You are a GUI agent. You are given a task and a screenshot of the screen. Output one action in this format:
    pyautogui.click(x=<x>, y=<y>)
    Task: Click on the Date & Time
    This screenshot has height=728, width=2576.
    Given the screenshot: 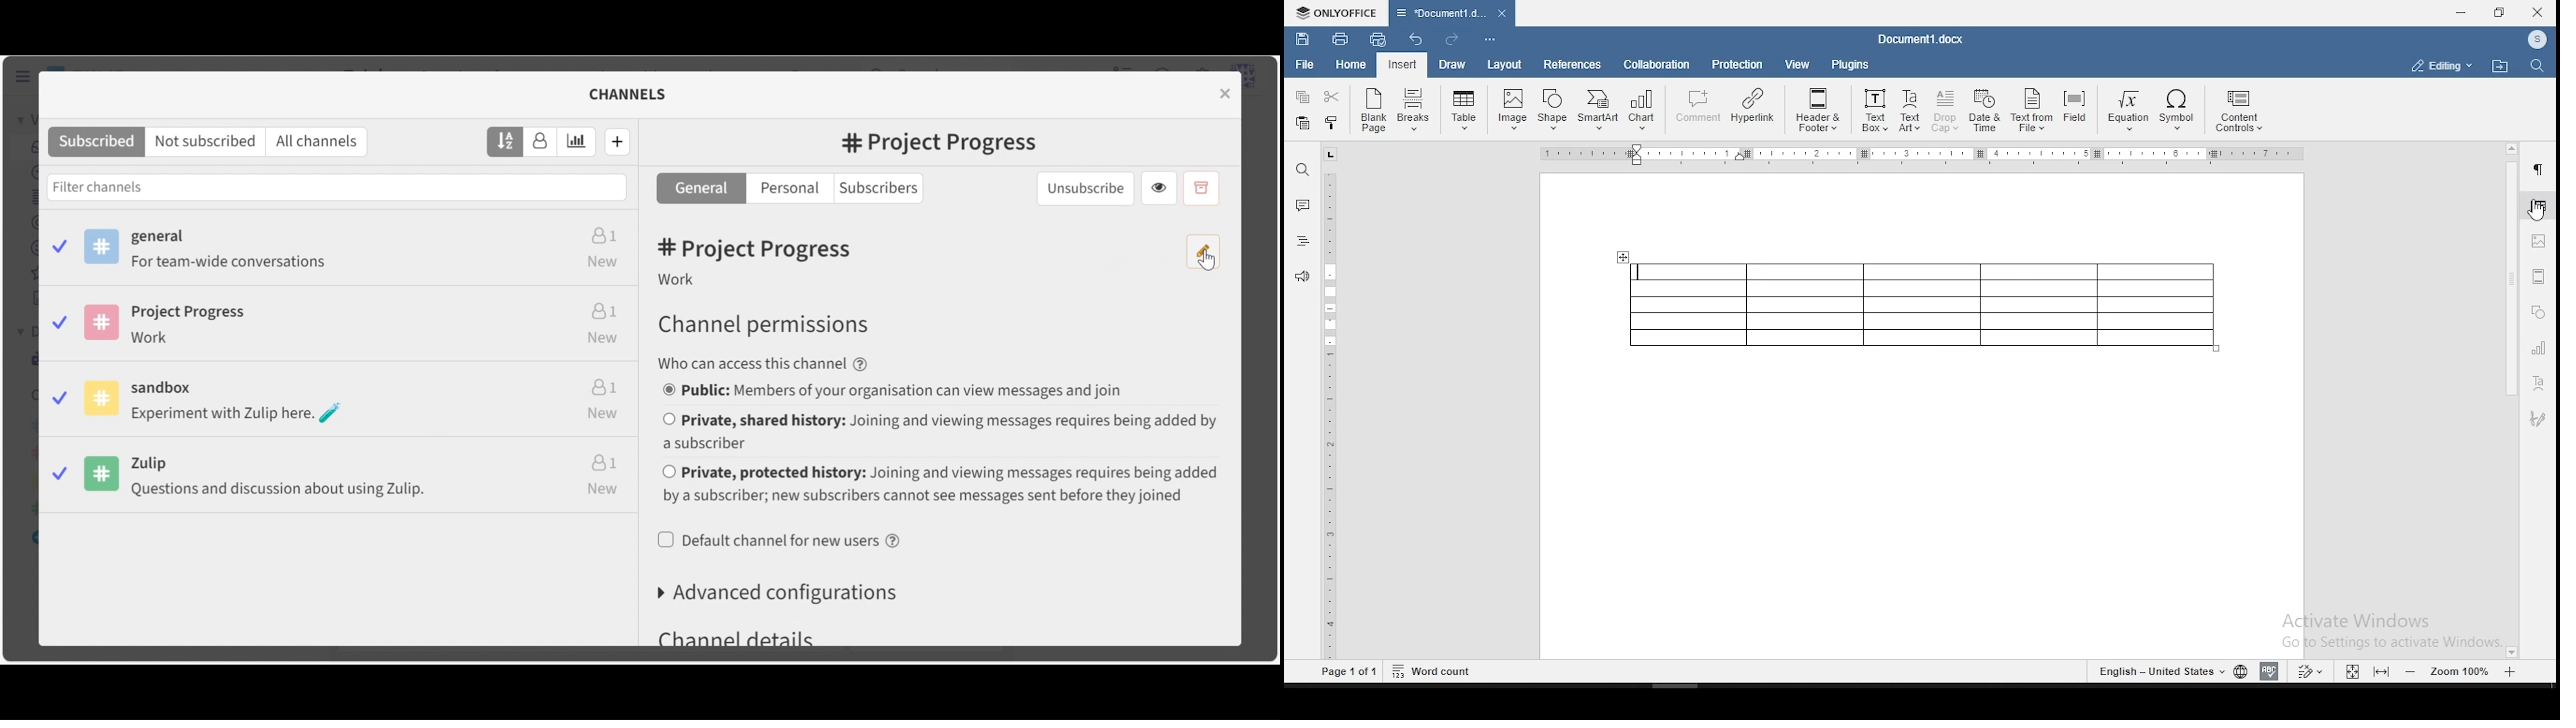 What is the action you would take?
    pyautogui.click(x=1986, y=111)
    